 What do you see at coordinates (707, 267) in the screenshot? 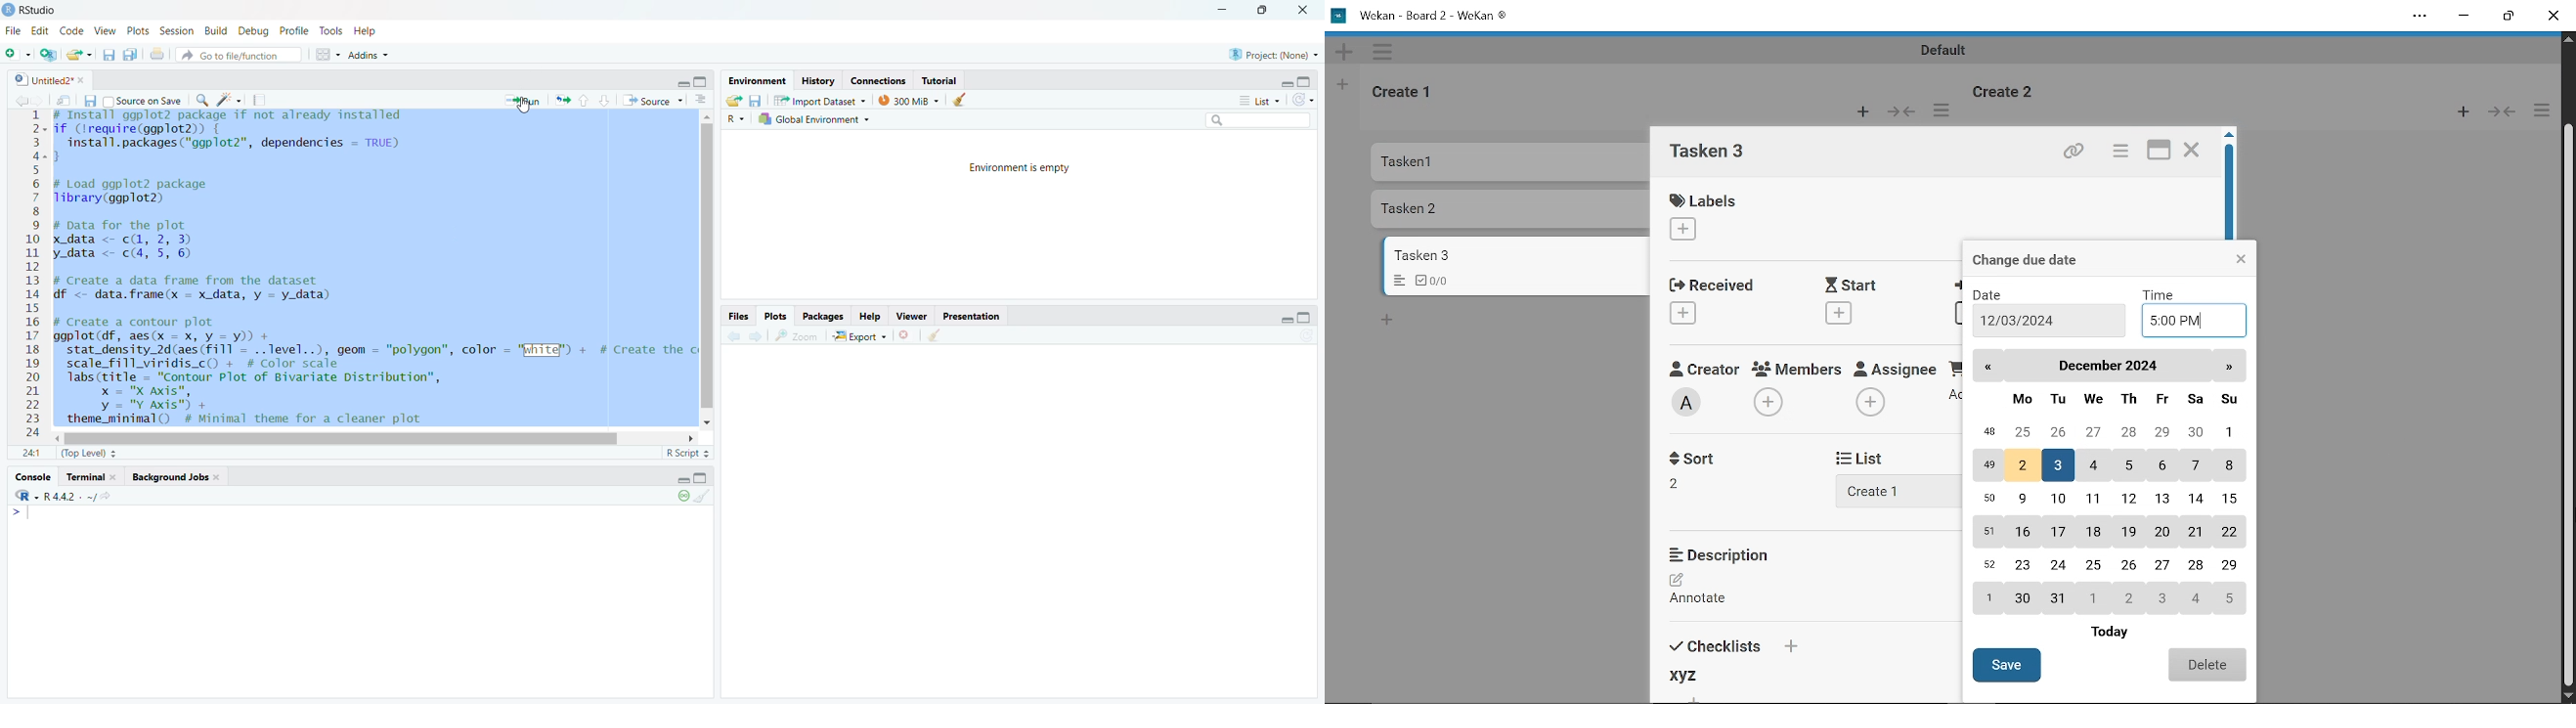
I see `vertical scroll bar` at bounding box center [707, 267].